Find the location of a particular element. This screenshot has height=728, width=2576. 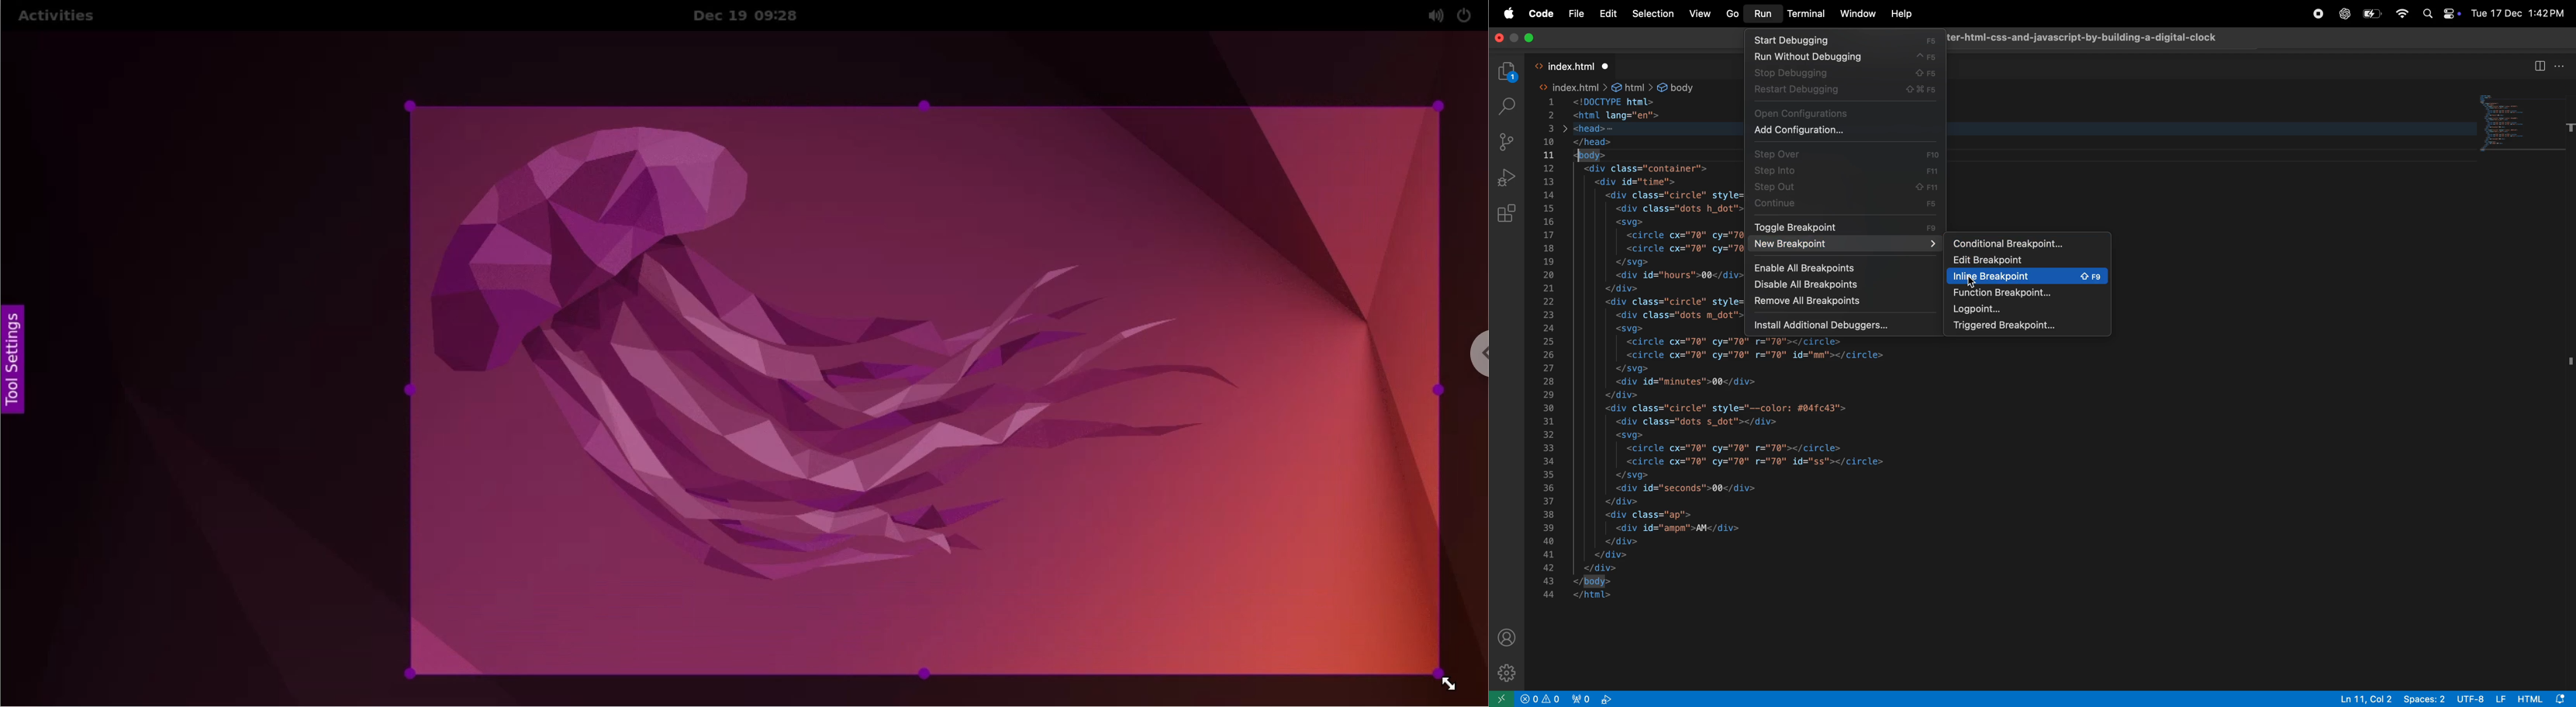

index.html  is located at coordinates (1575, 65).